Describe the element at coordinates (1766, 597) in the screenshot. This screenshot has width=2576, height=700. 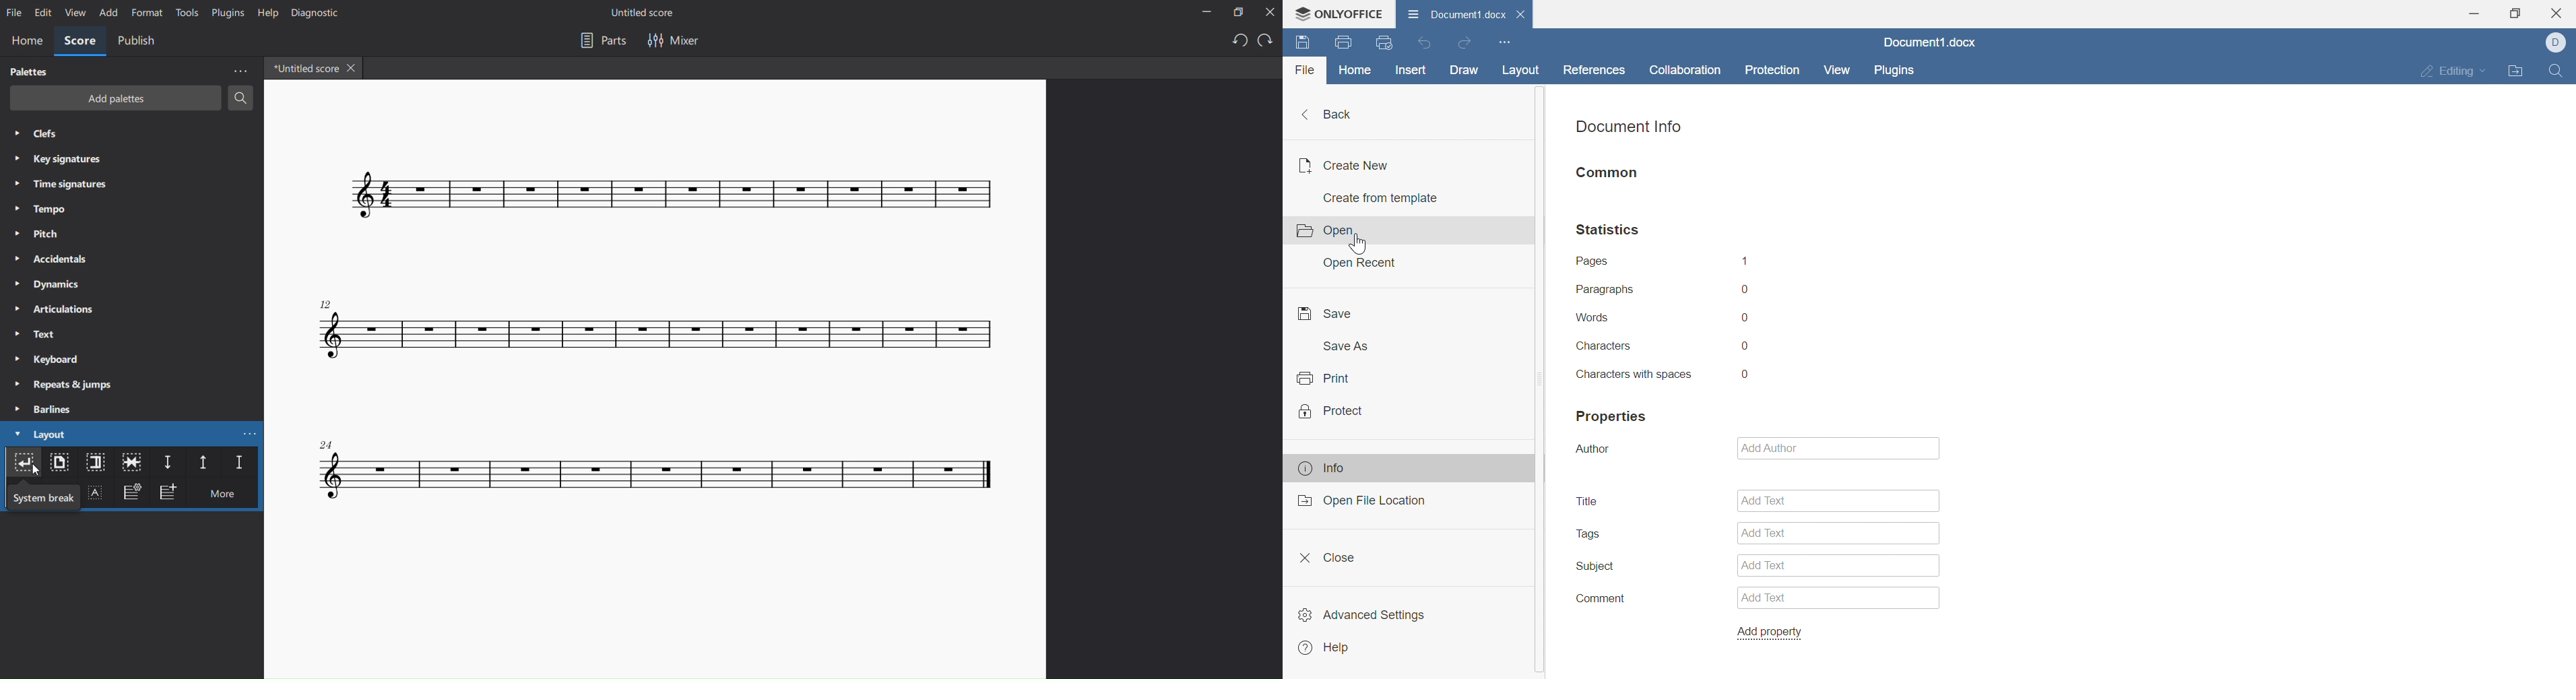
I see `add text` at that location.